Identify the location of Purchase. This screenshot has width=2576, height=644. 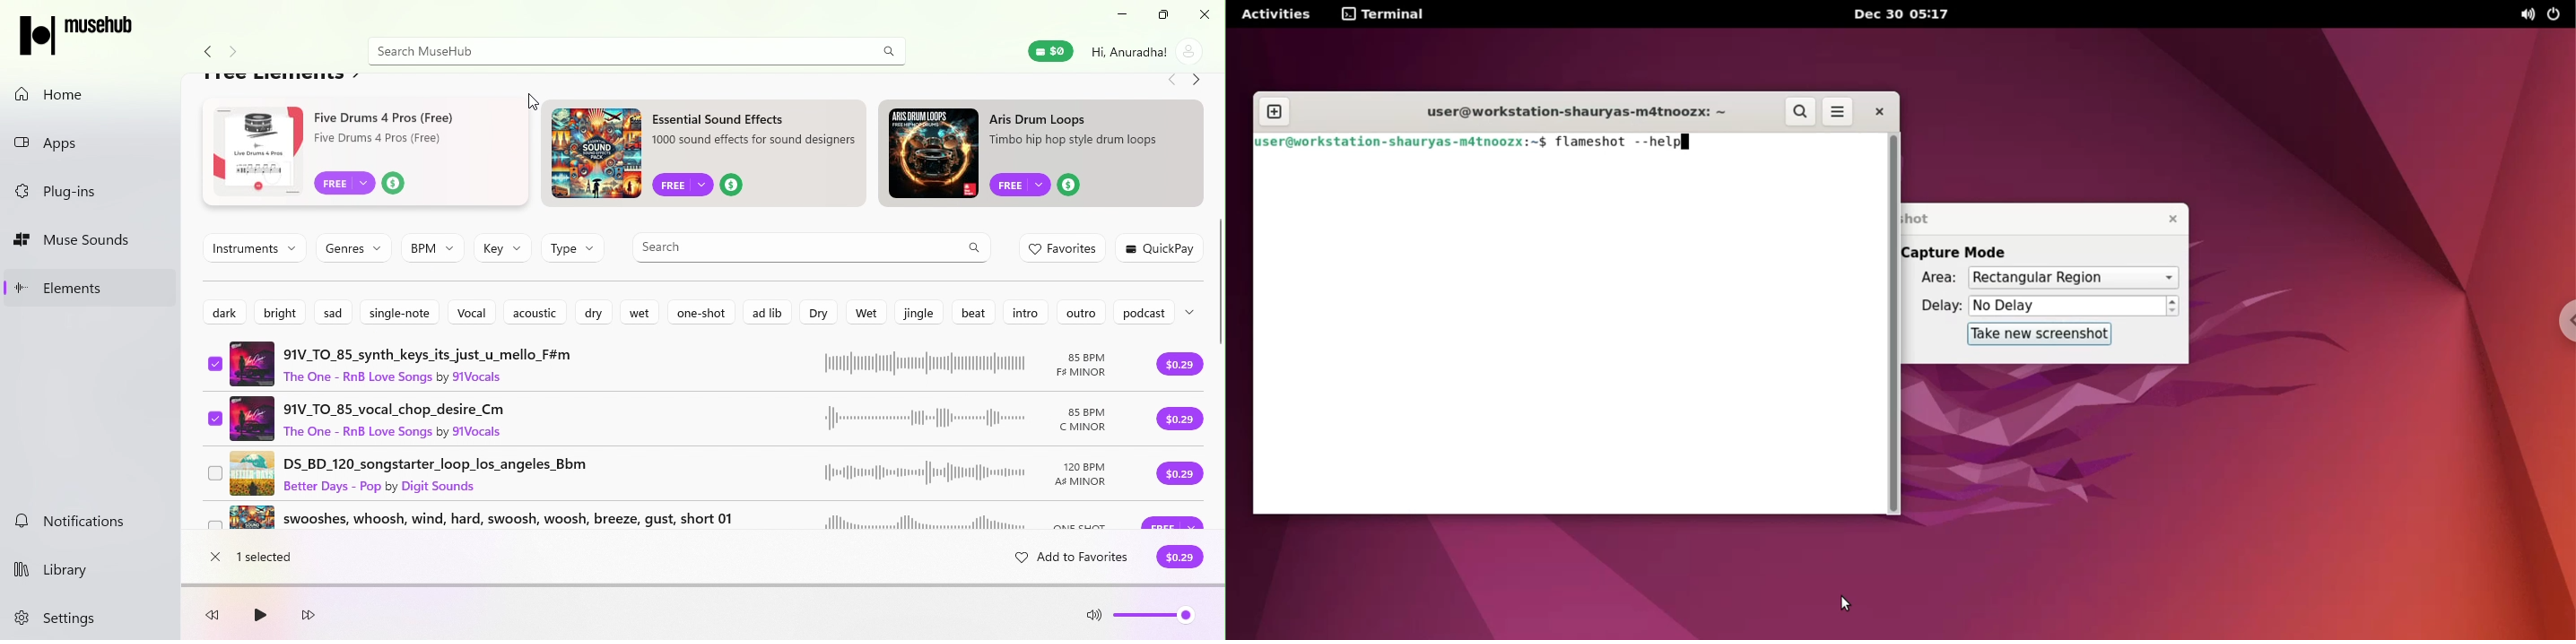
(1173, 523).